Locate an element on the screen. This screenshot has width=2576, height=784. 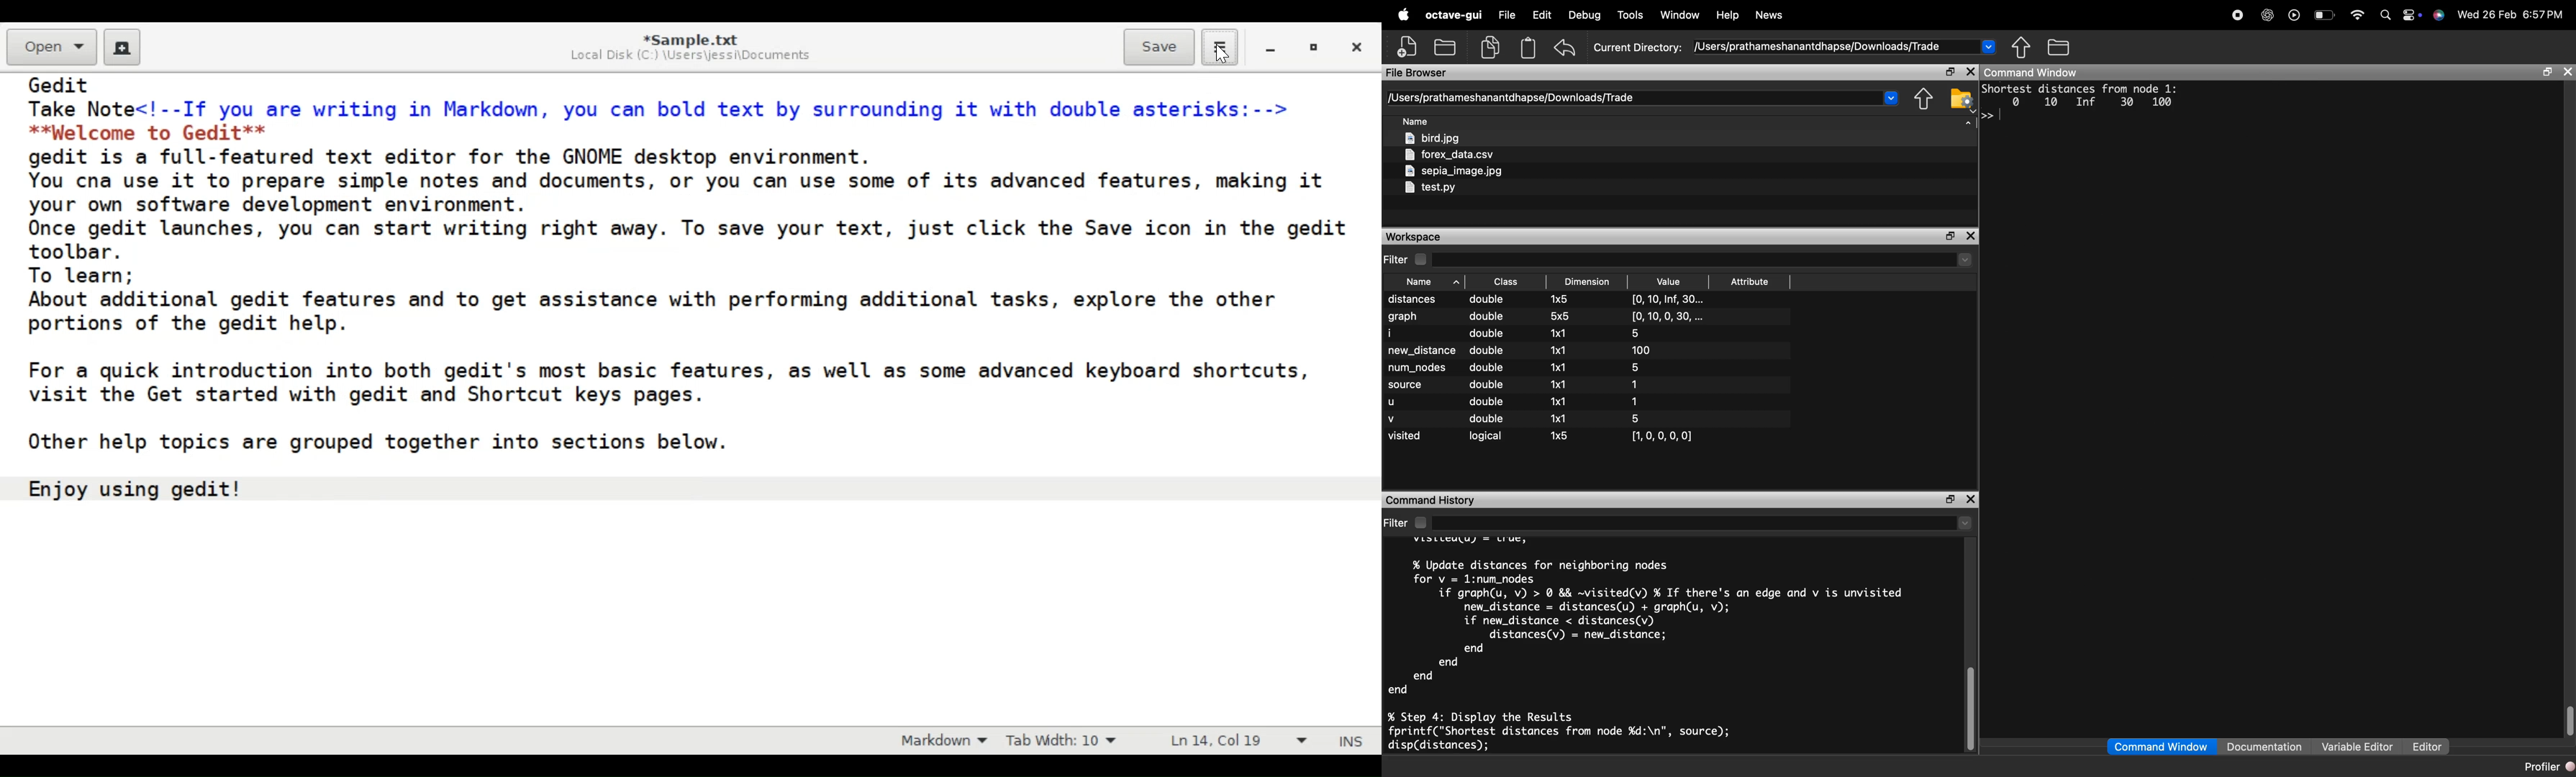
close is located at coordinates (1971, 500).